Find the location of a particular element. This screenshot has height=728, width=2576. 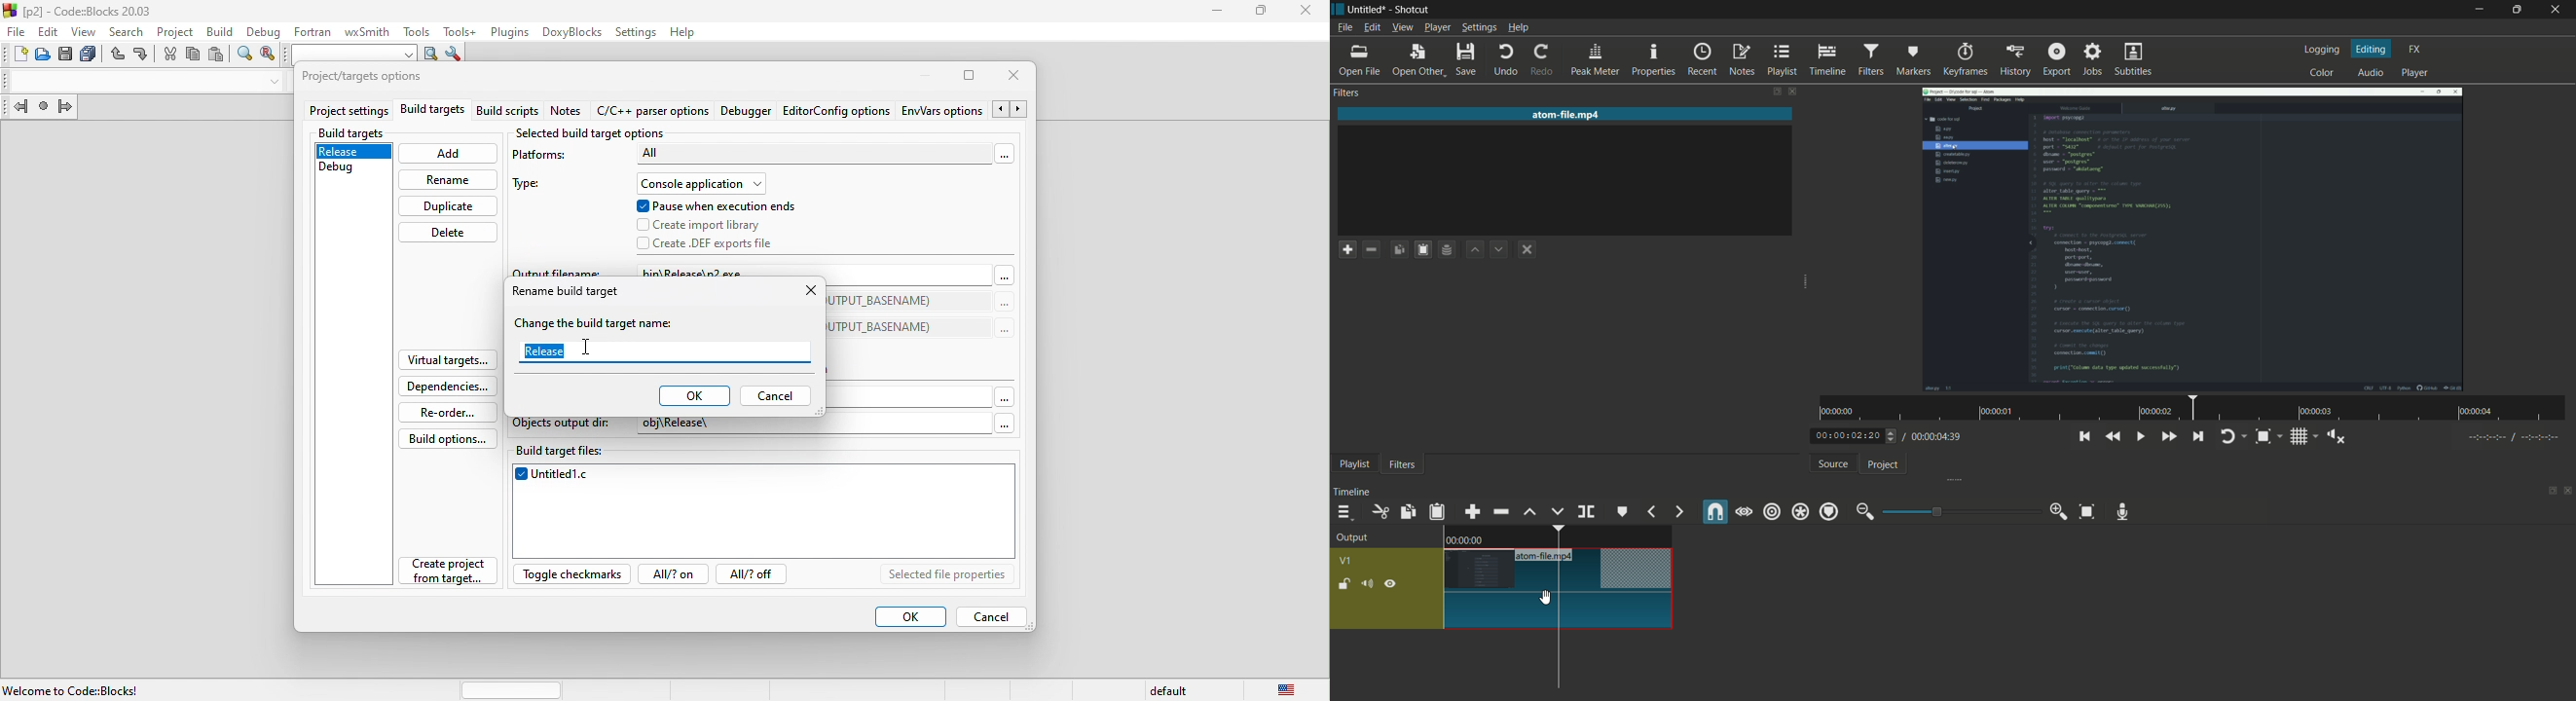

view menu is located at coordinates (1403, 28).